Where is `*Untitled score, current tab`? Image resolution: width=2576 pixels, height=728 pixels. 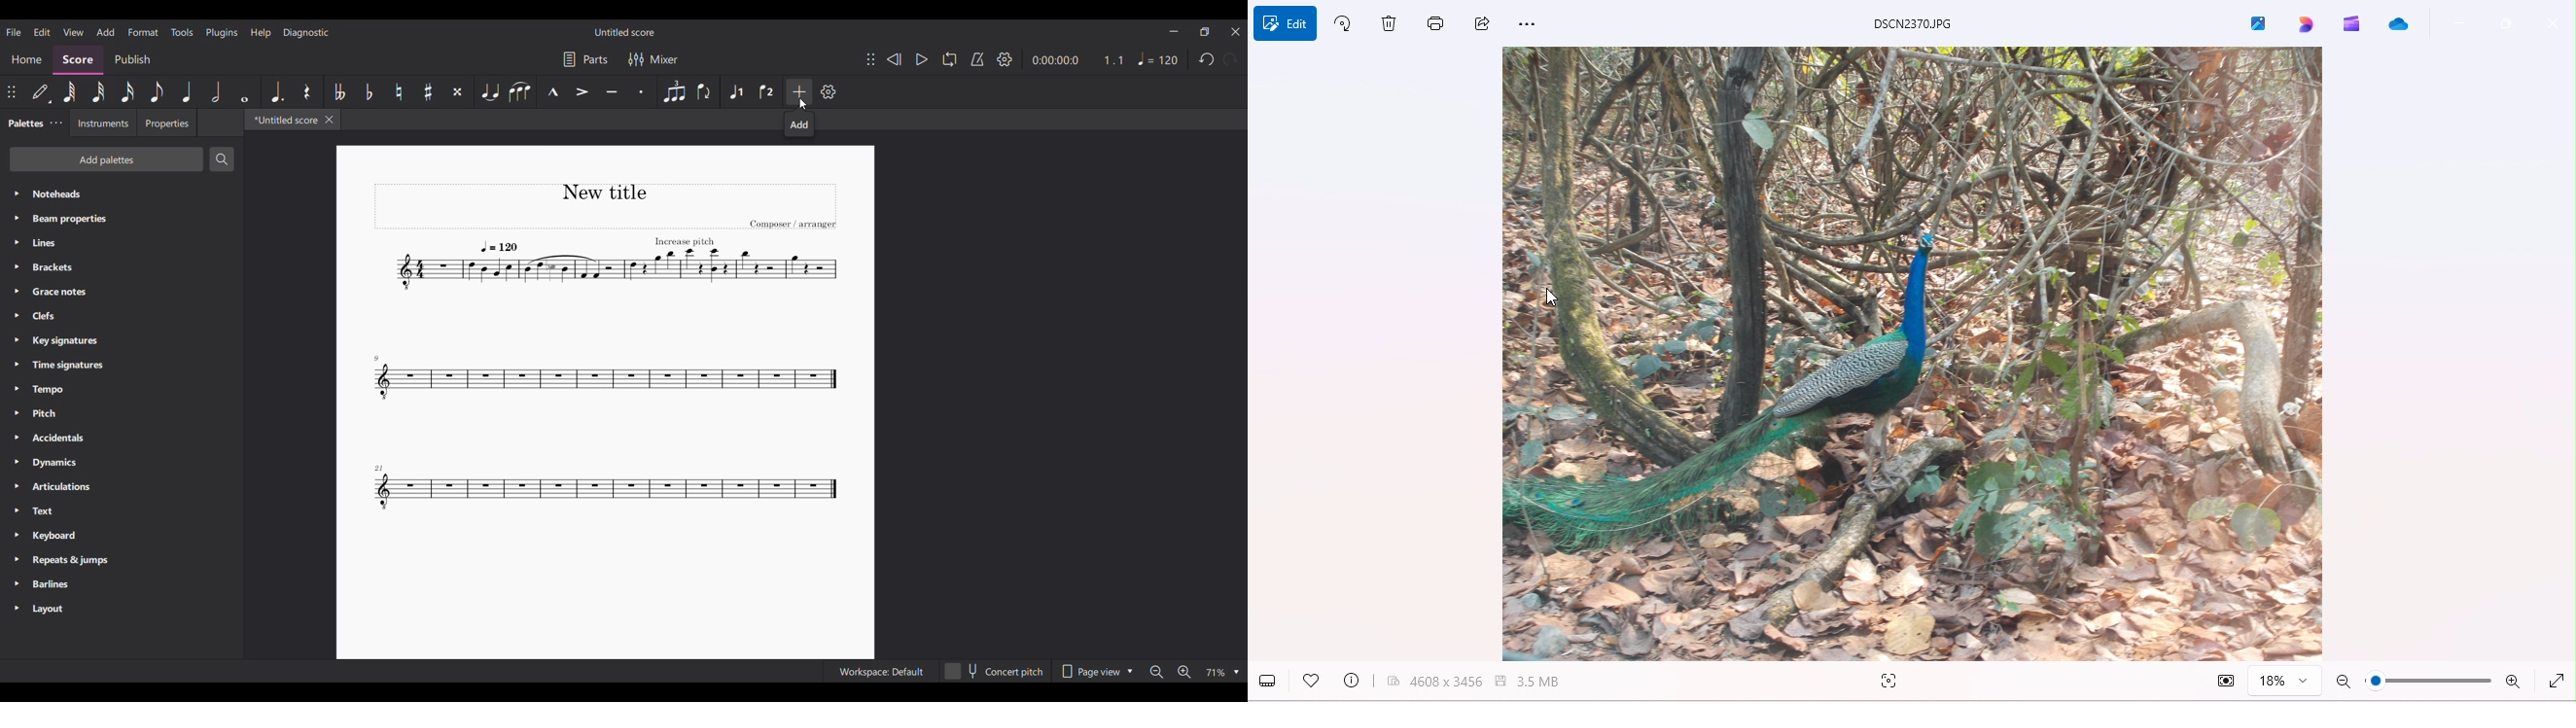
*Untitled score, current tab is located at coordinates (283, 119).